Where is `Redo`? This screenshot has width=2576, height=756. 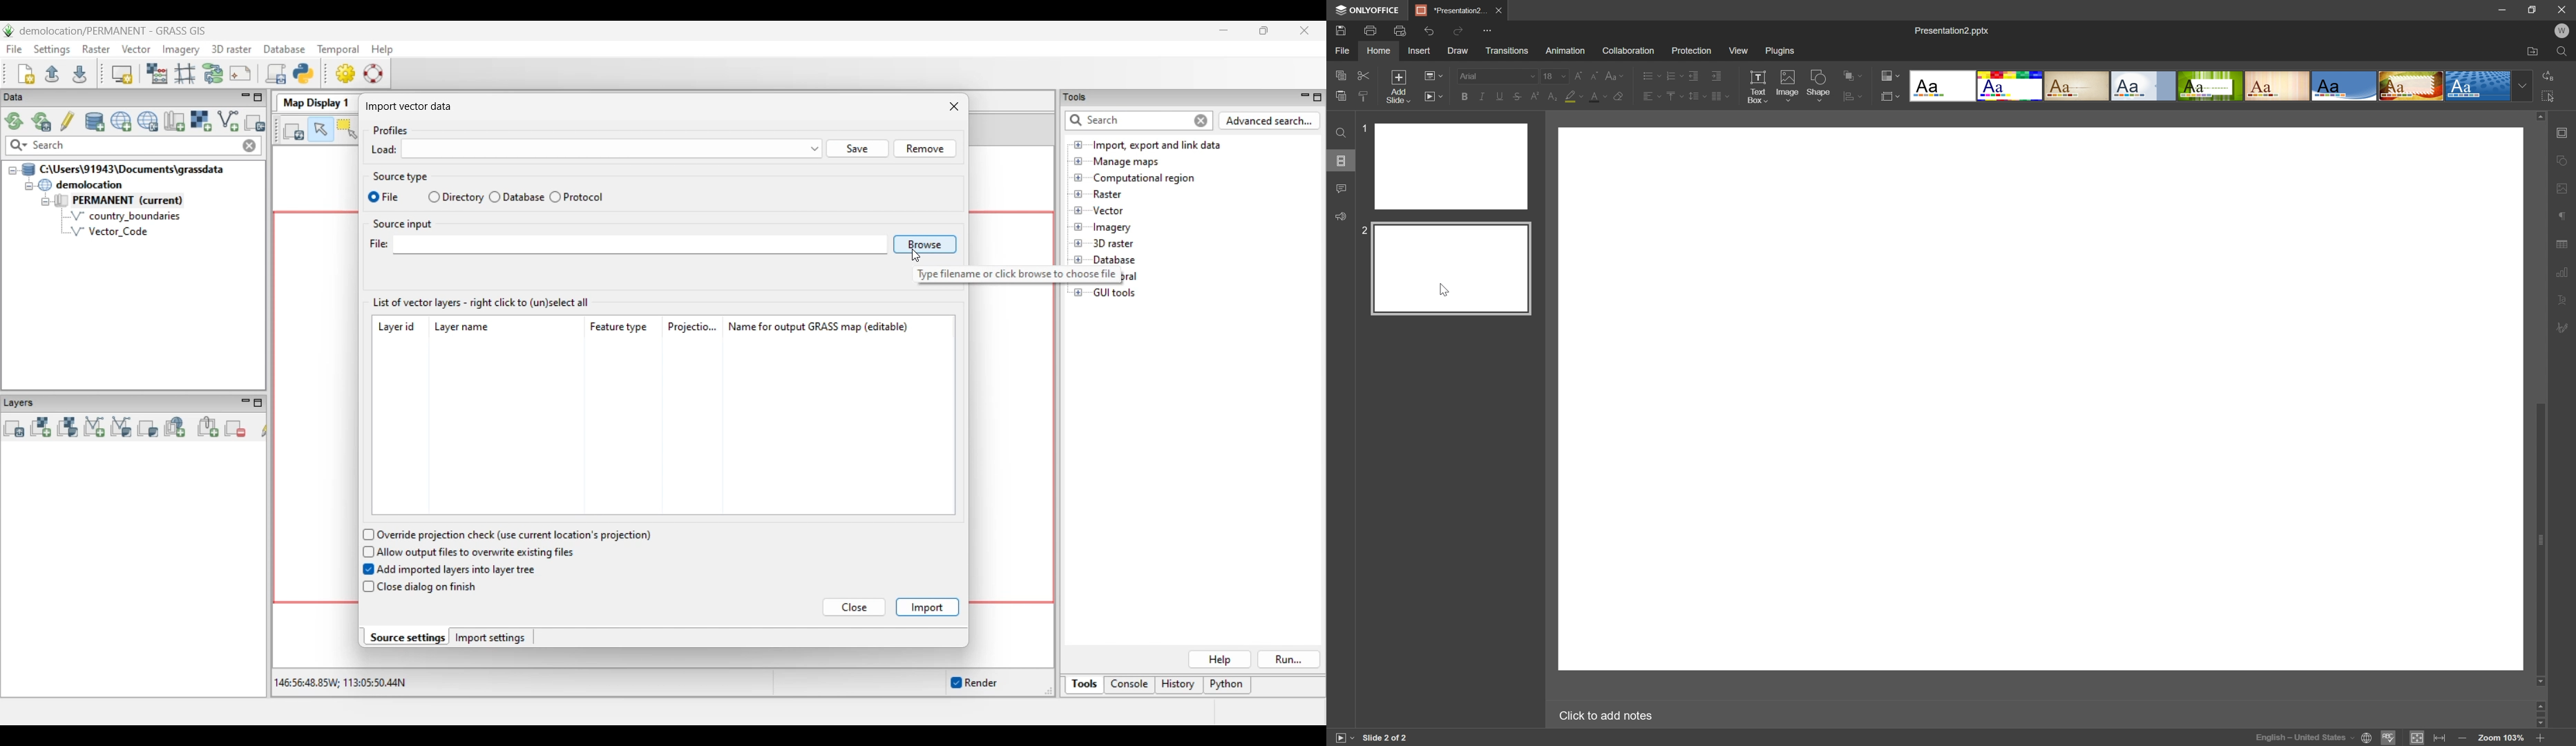 Redo is located at coordinates (1460, 31).